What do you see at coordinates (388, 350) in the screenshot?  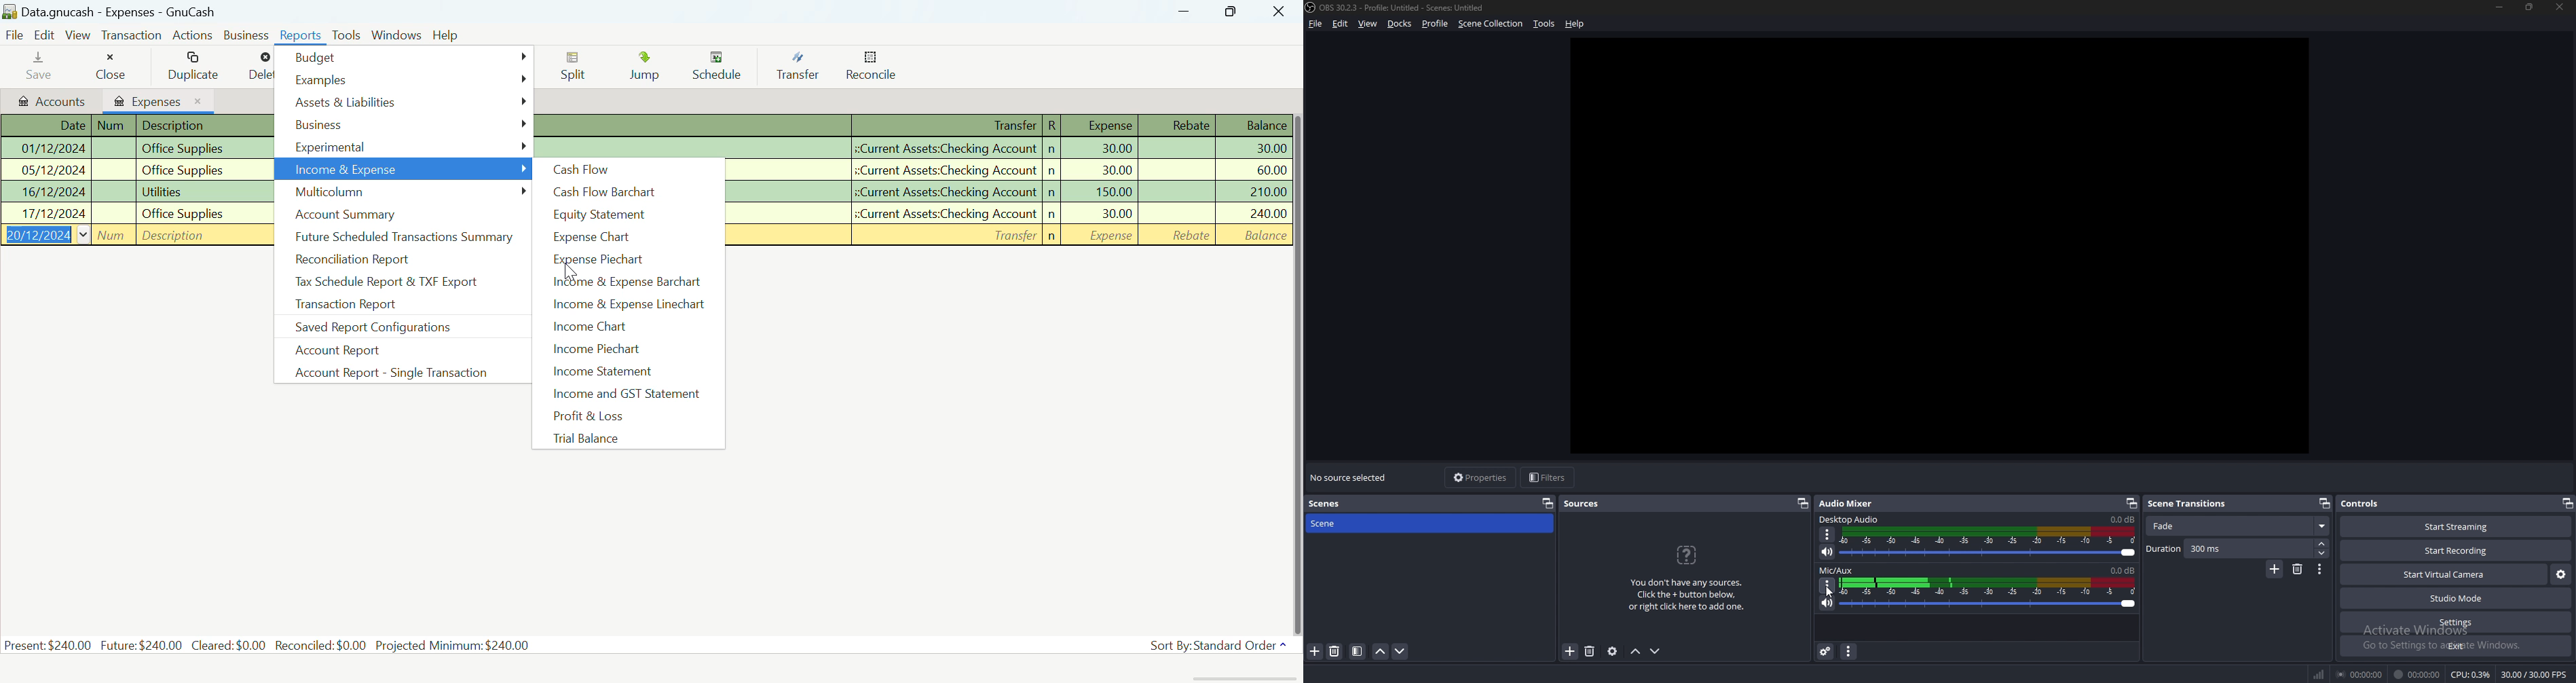 I see `Account Report` at bounding box center [388, 350].